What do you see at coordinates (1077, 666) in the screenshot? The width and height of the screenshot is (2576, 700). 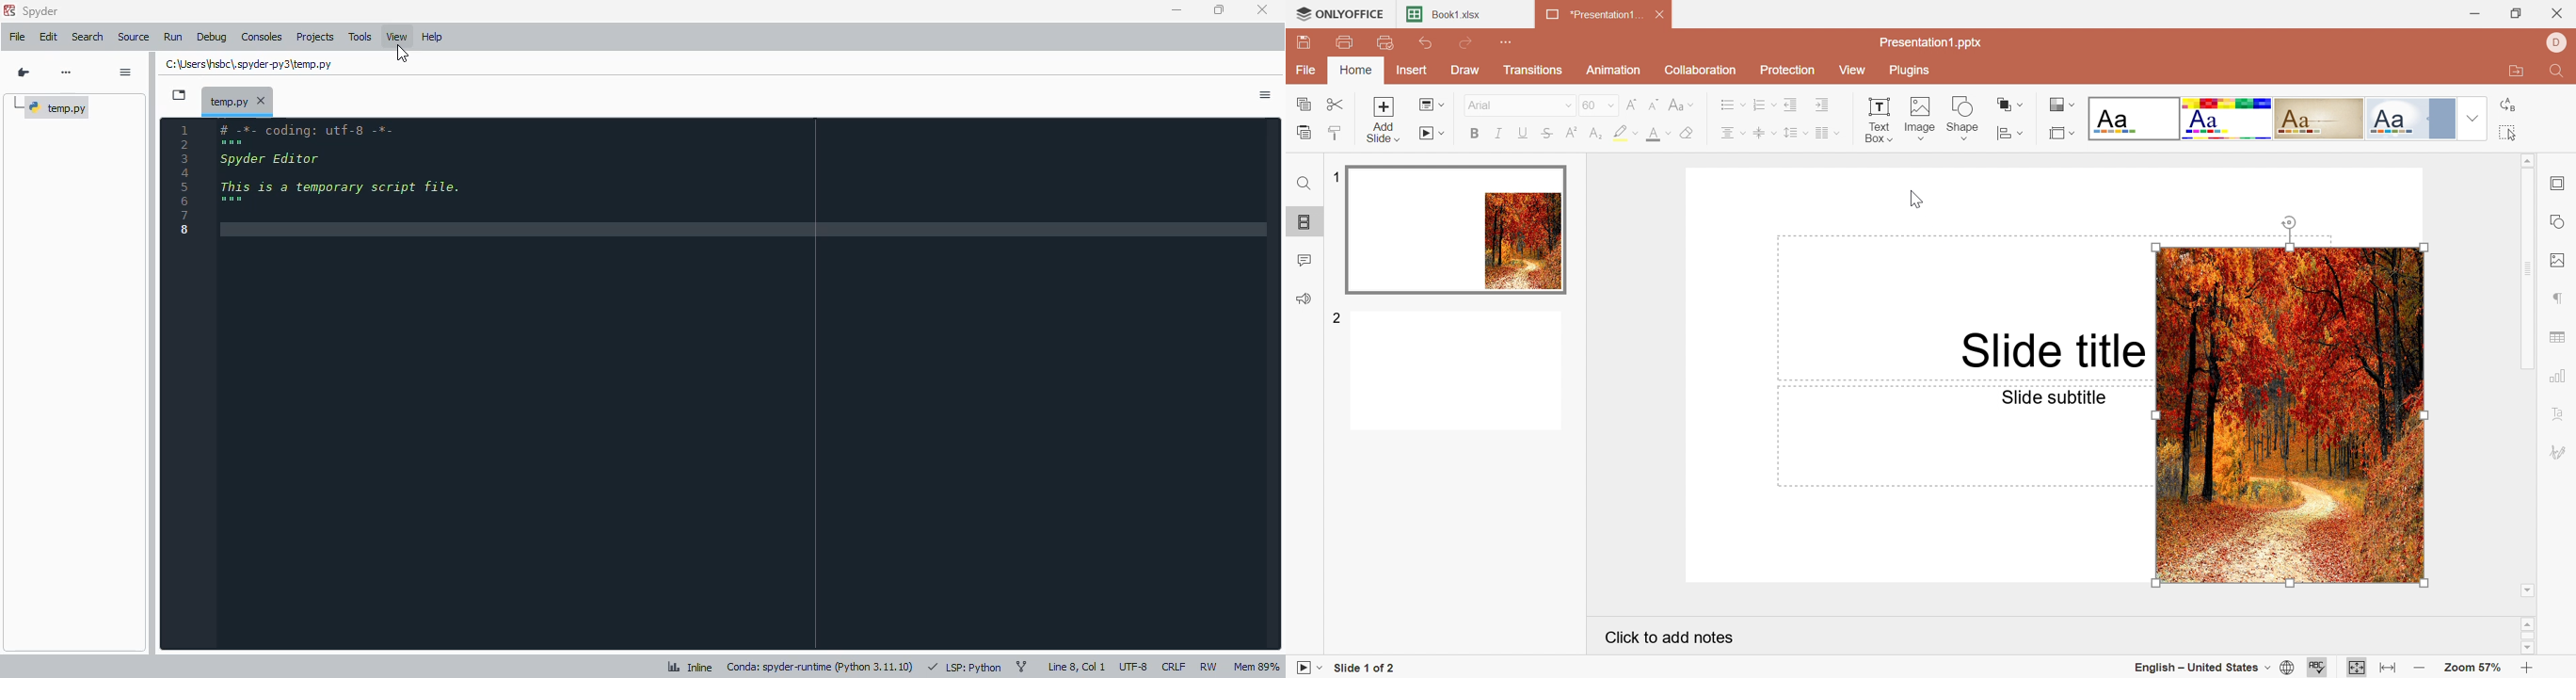 I see `line 8, col 1` at bounding box center [1077, 666].